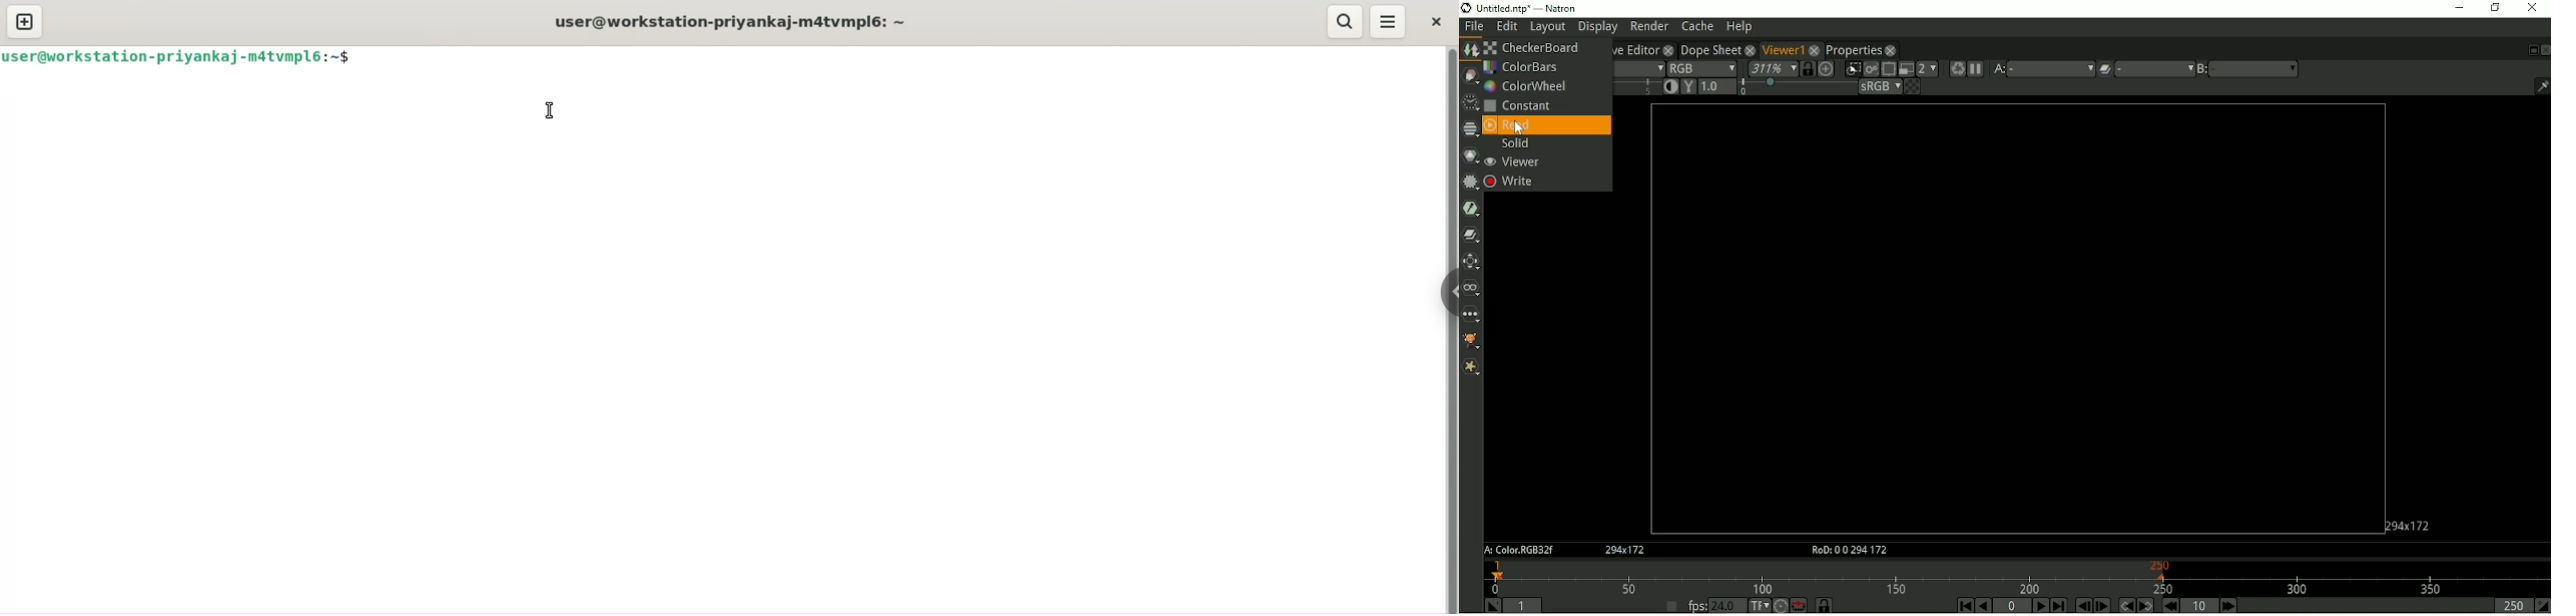  I want to click on Alpha channel, so click(1639, 68).